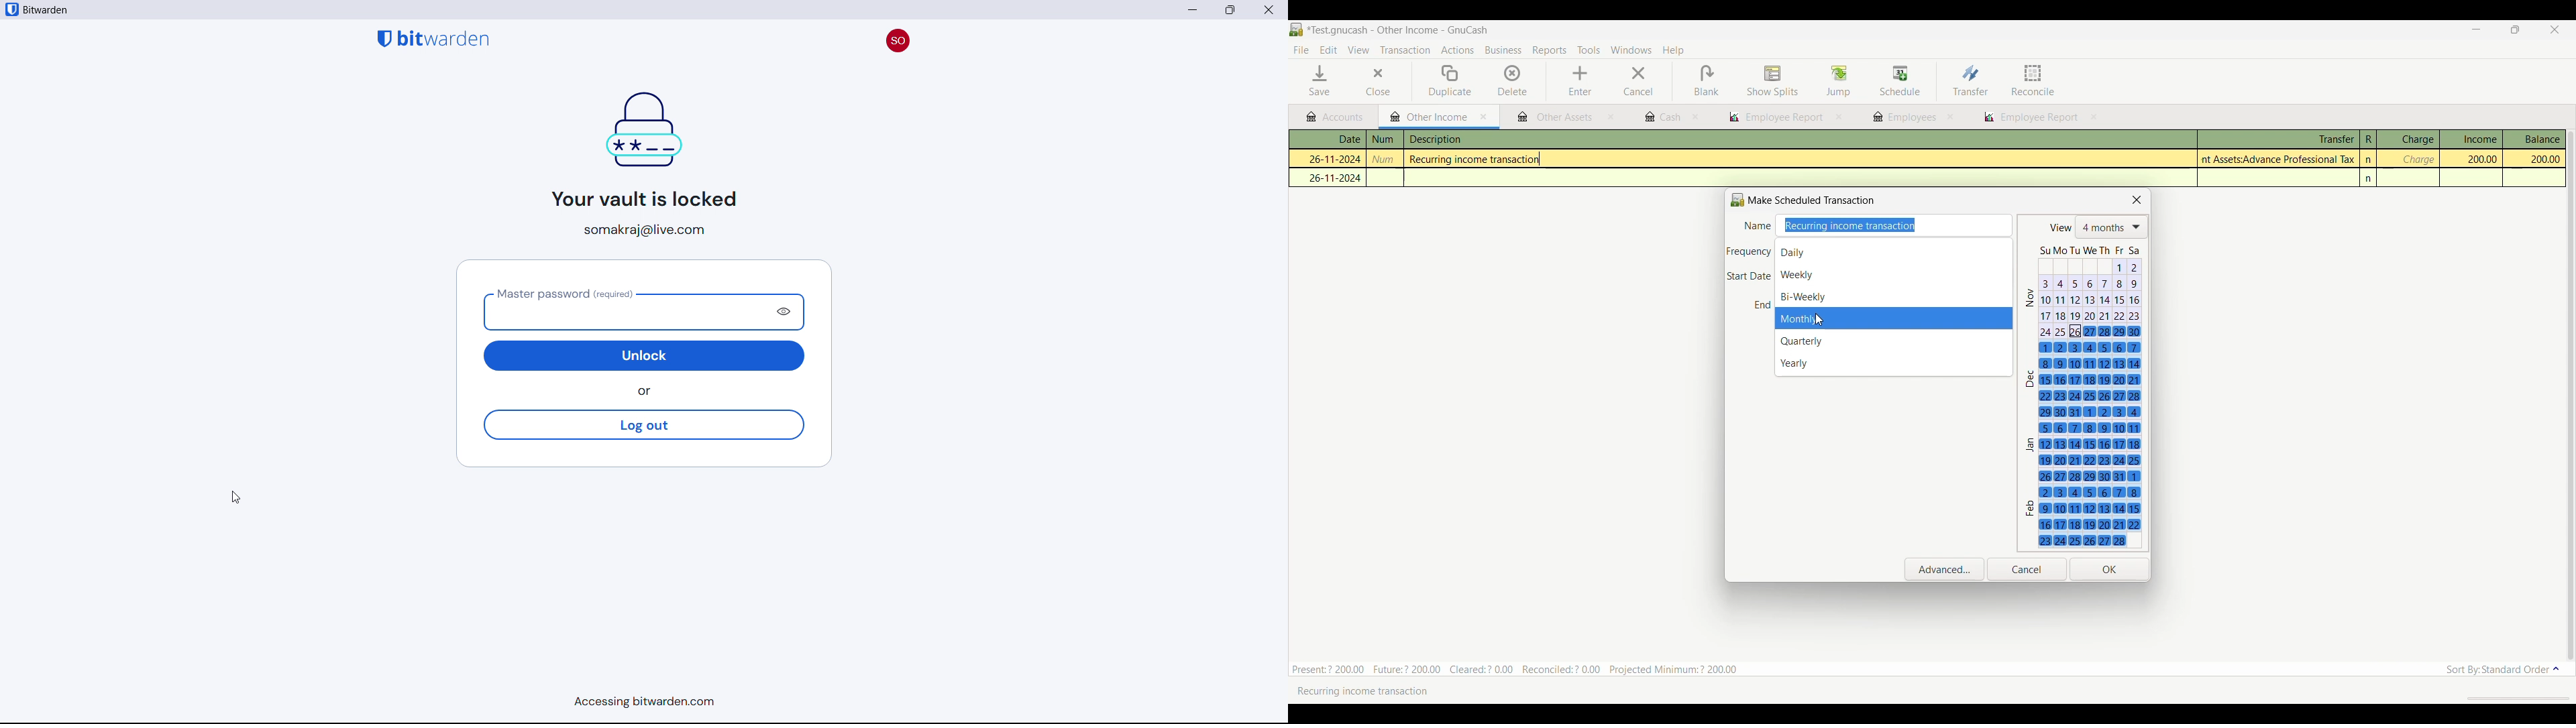 Image resolution: width=2576 pixels, height=728 pixels. Describe the element at coordinates (1457, 52) in the screenshot. I see `Actions menu` at that location.